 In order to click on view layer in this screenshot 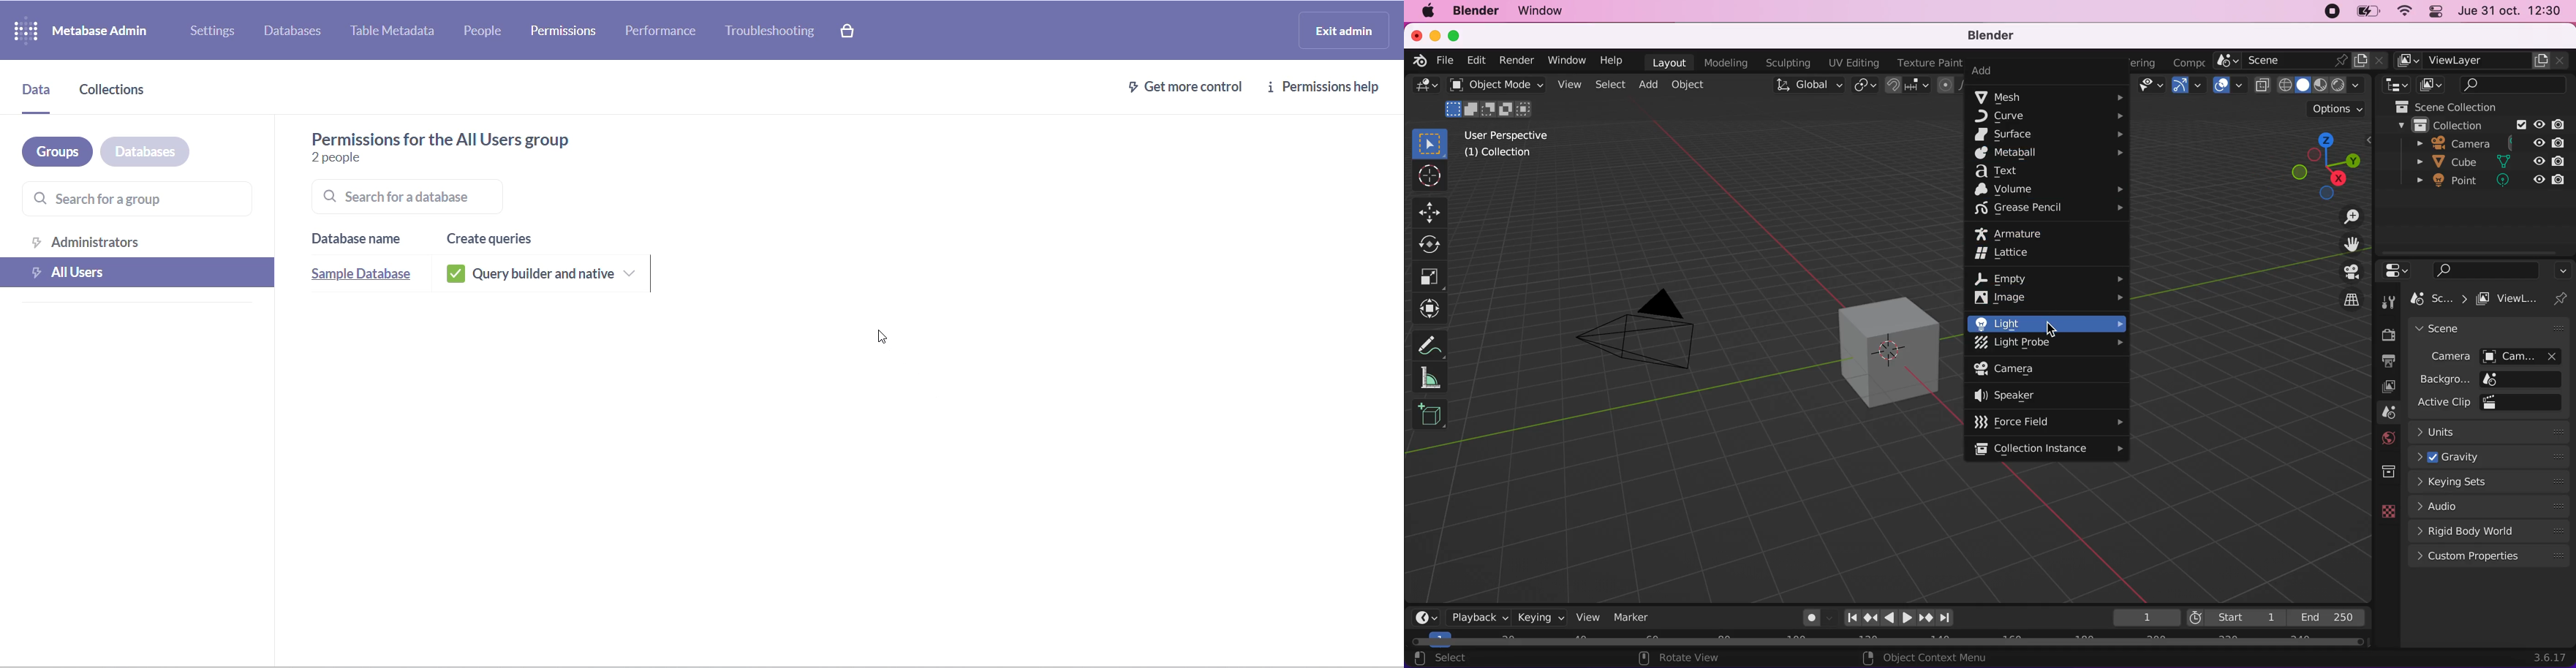, I will do `click(2385, 388)`.